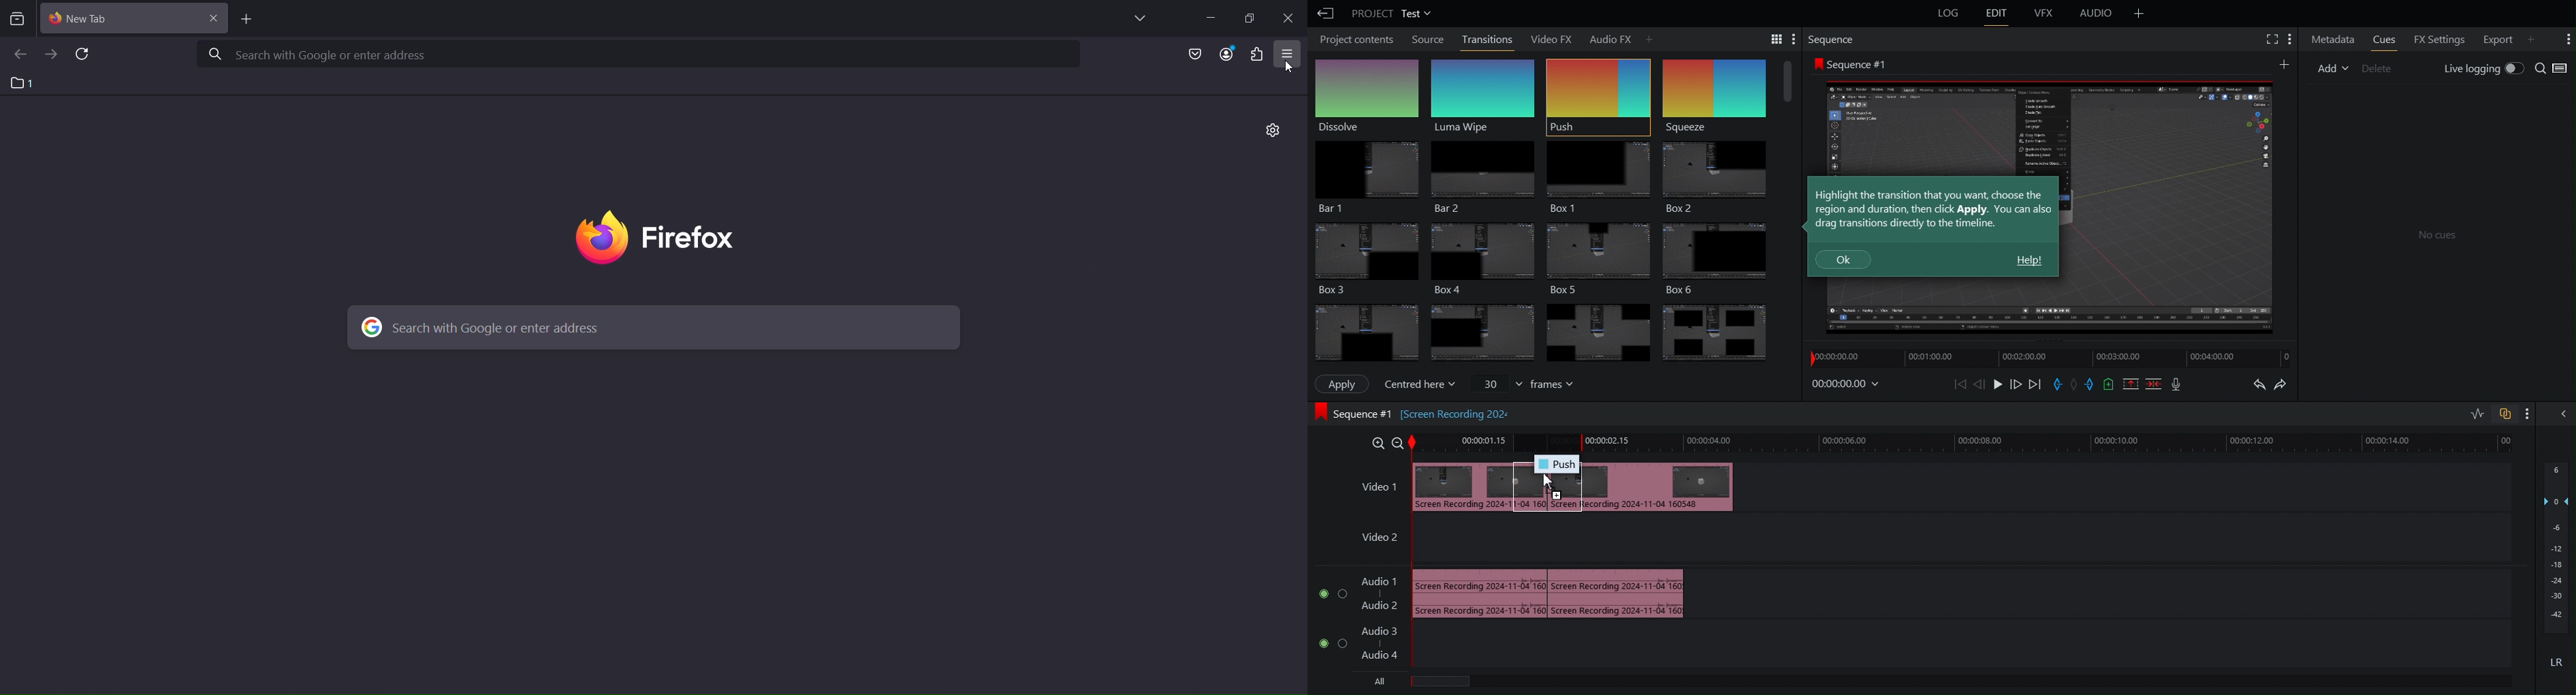 The height and width of the screenshot is (700, 2576). What do you see at coordinates (1770, 38) in the screenshot?
I see `Search Tools` at bounding box center [1770, 38].